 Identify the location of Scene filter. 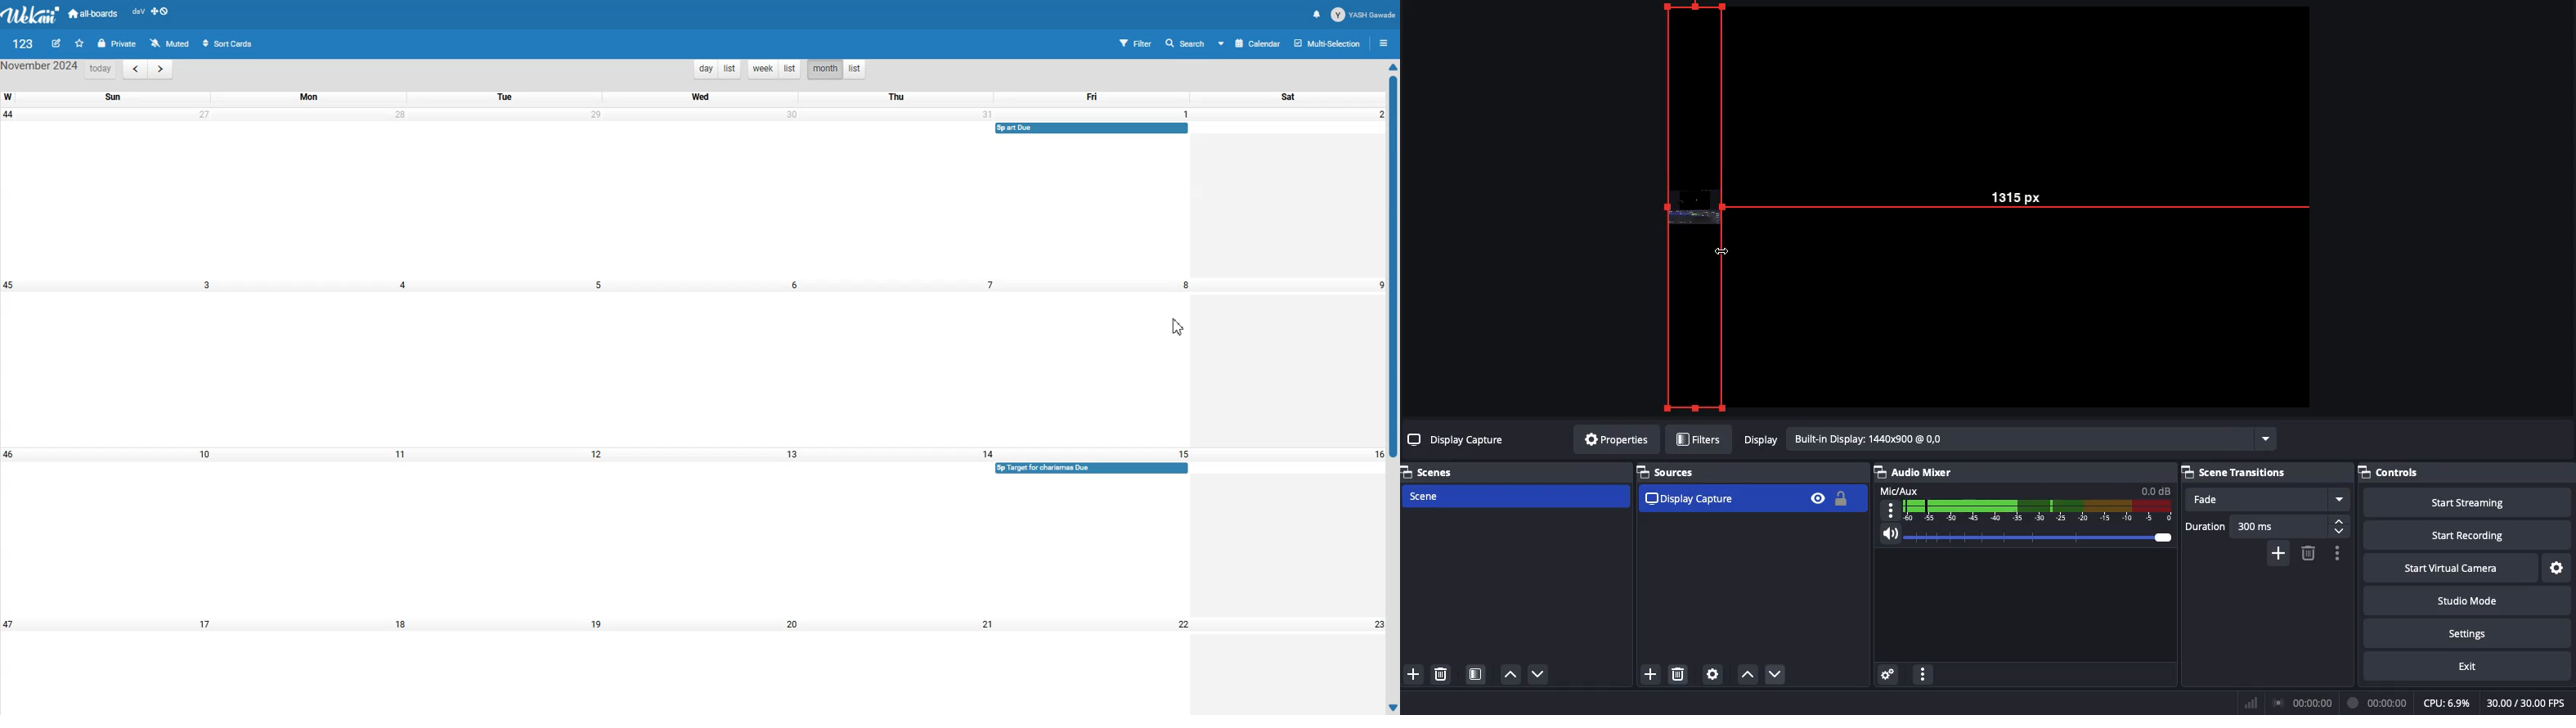
(1476, 676).